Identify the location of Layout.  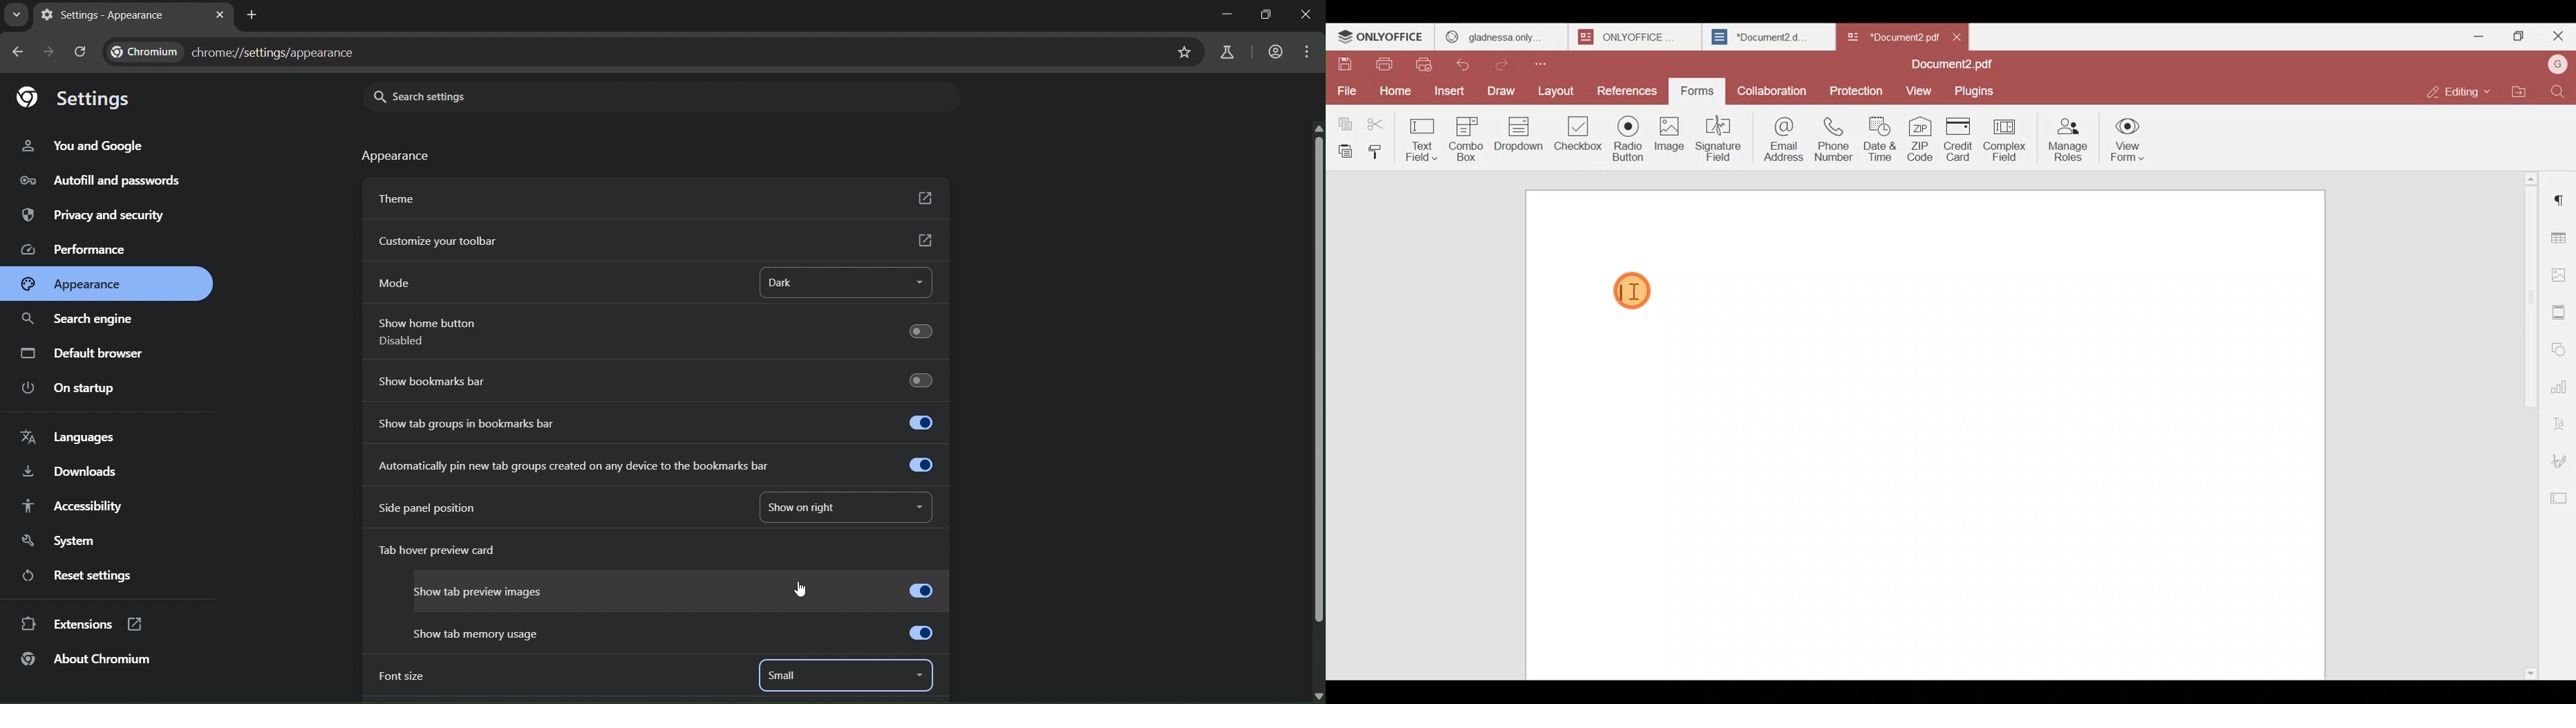
(1557, 88).